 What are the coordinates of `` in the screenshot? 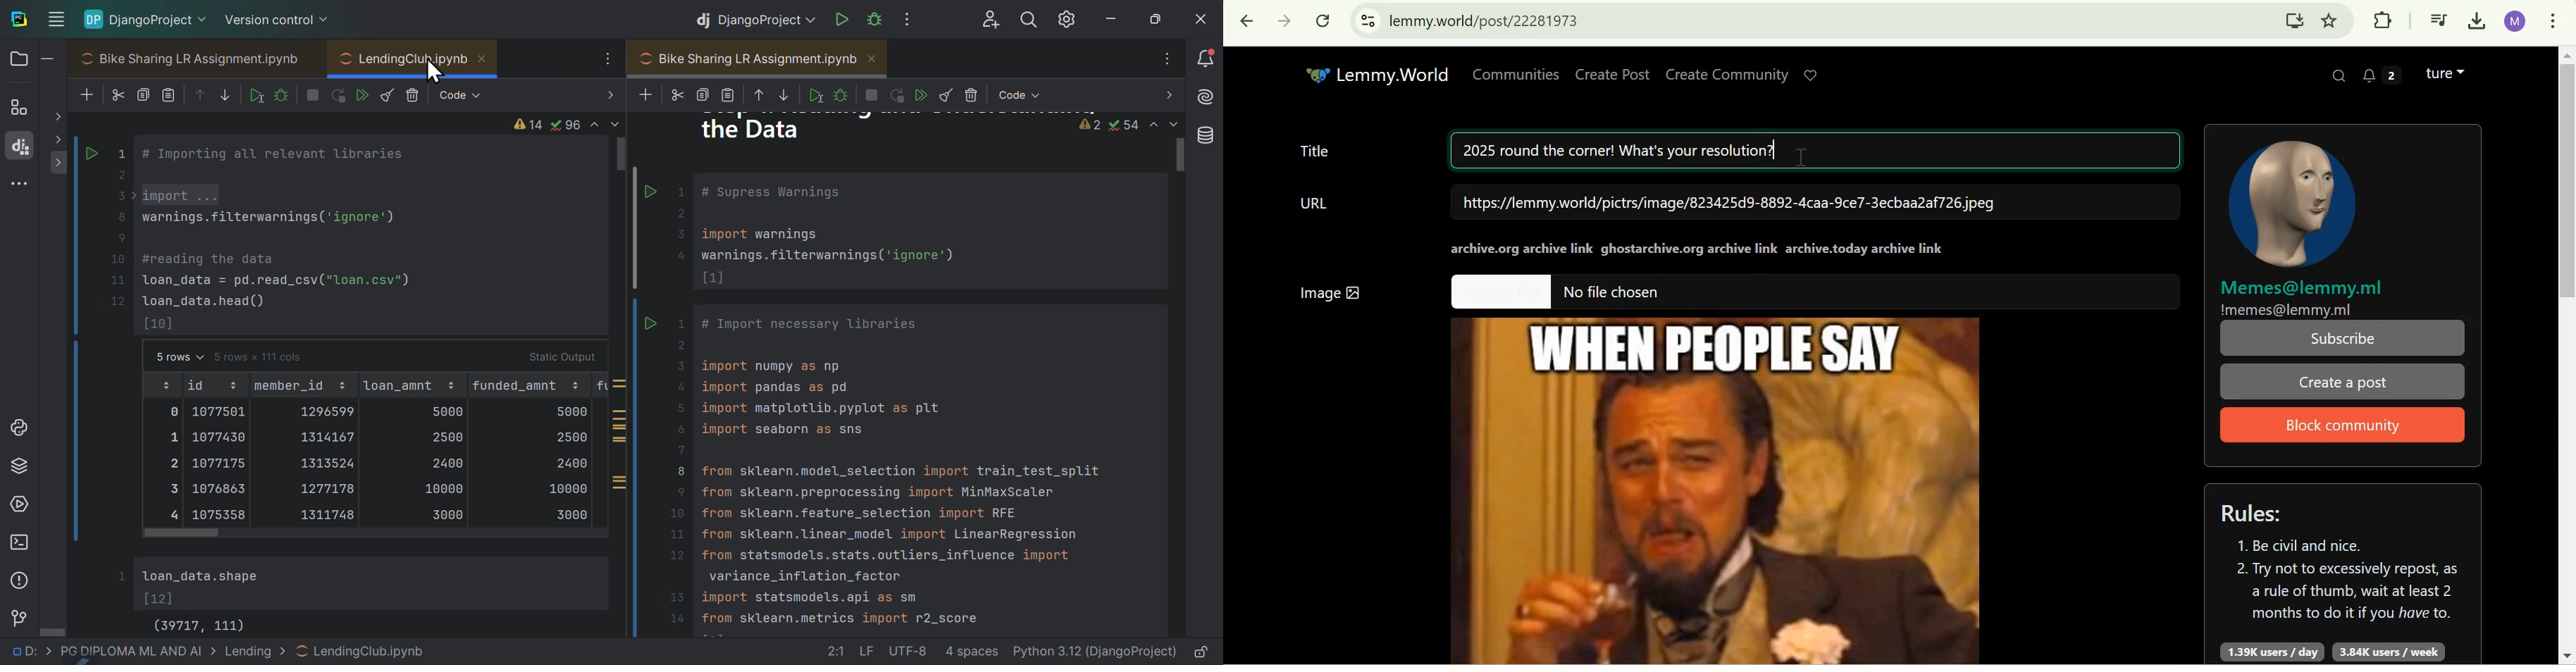 It's located at (873, 93).